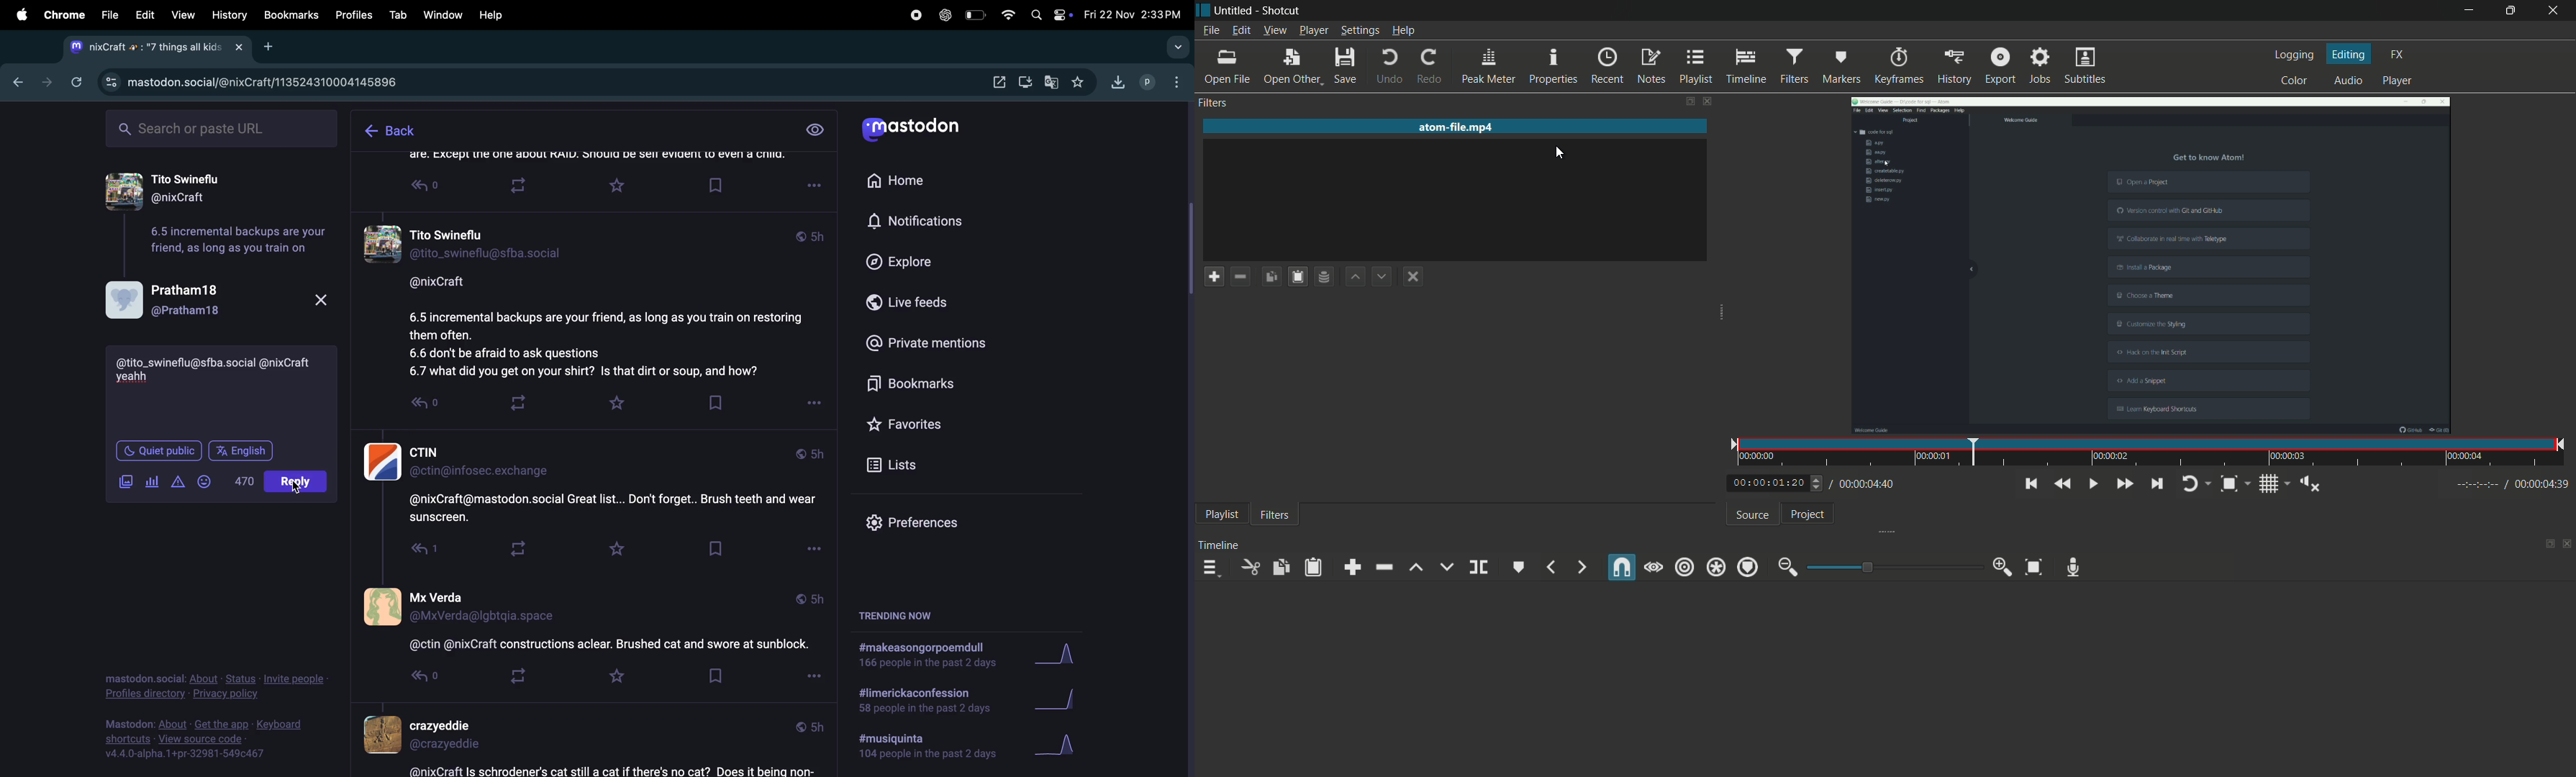  Describe the element at coordinates (1416, 569) in the screenshot. I see `lift` at that location.